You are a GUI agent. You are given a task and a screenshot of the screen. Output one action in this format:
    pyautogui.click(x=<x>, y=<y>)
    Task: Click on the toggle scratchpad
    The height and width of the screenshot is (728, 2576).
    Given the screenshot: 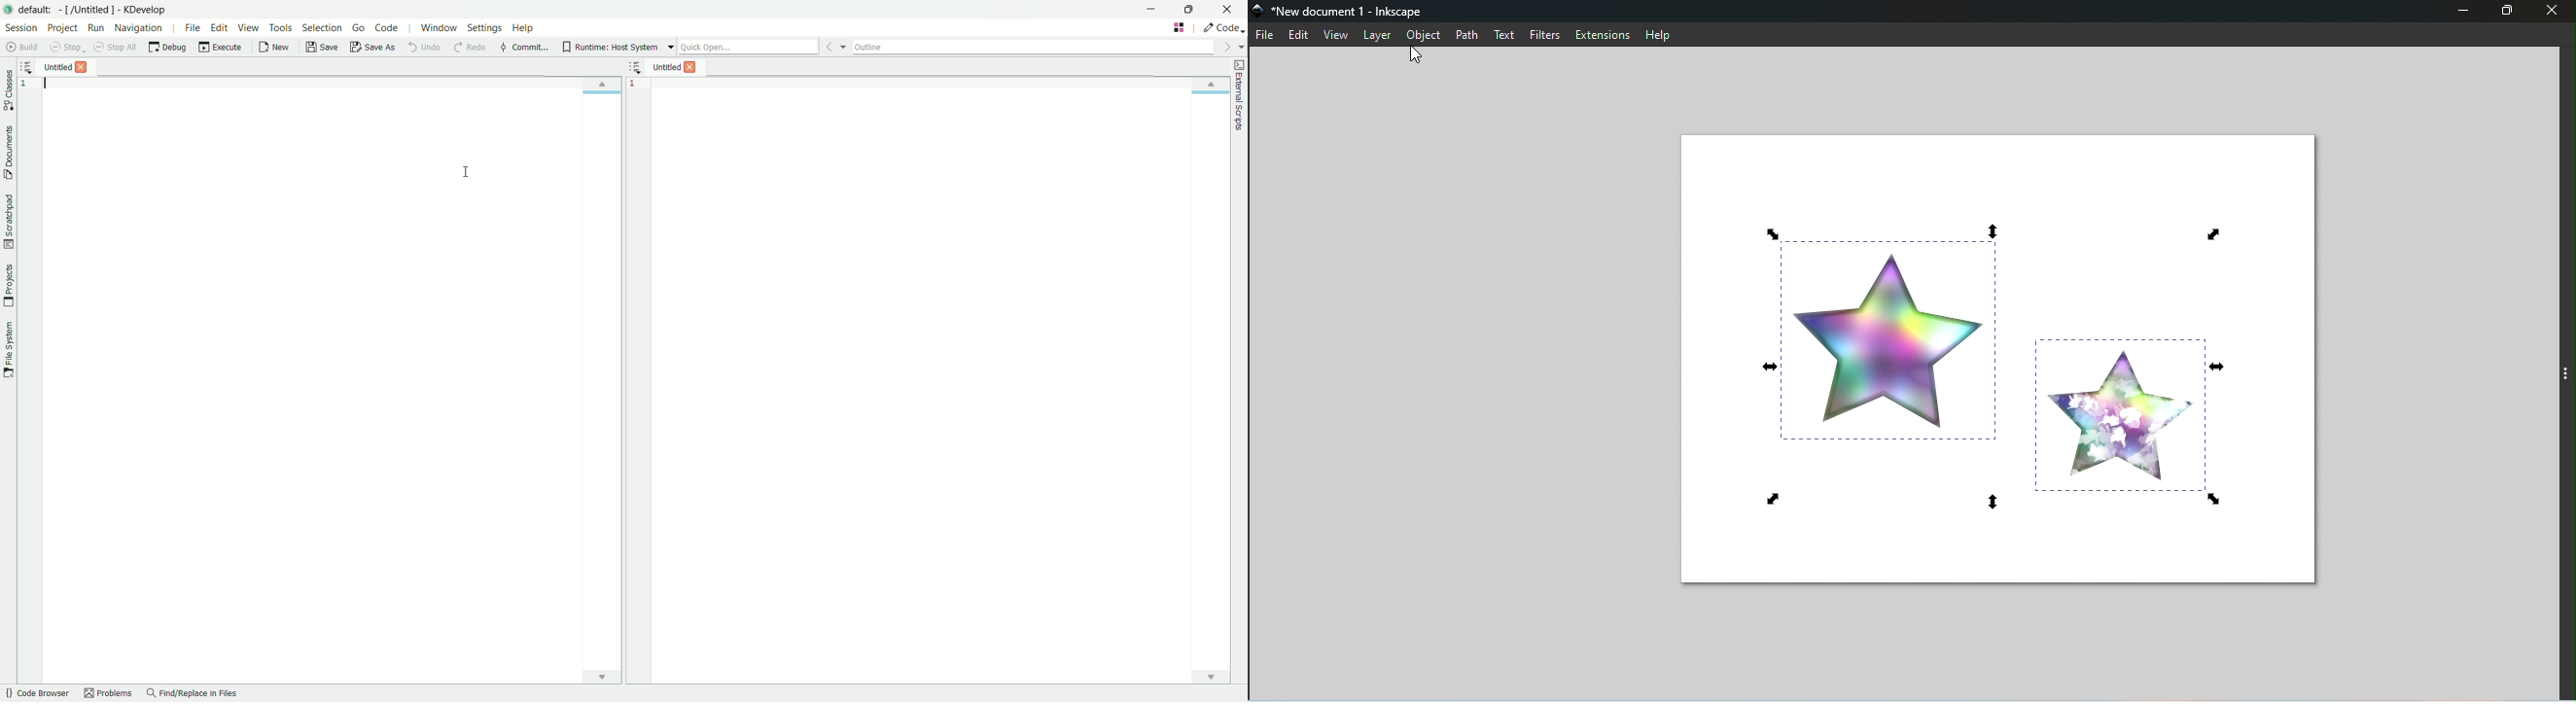 What is the action you would take?
    pyautogui.click(x=8, y=222)
    